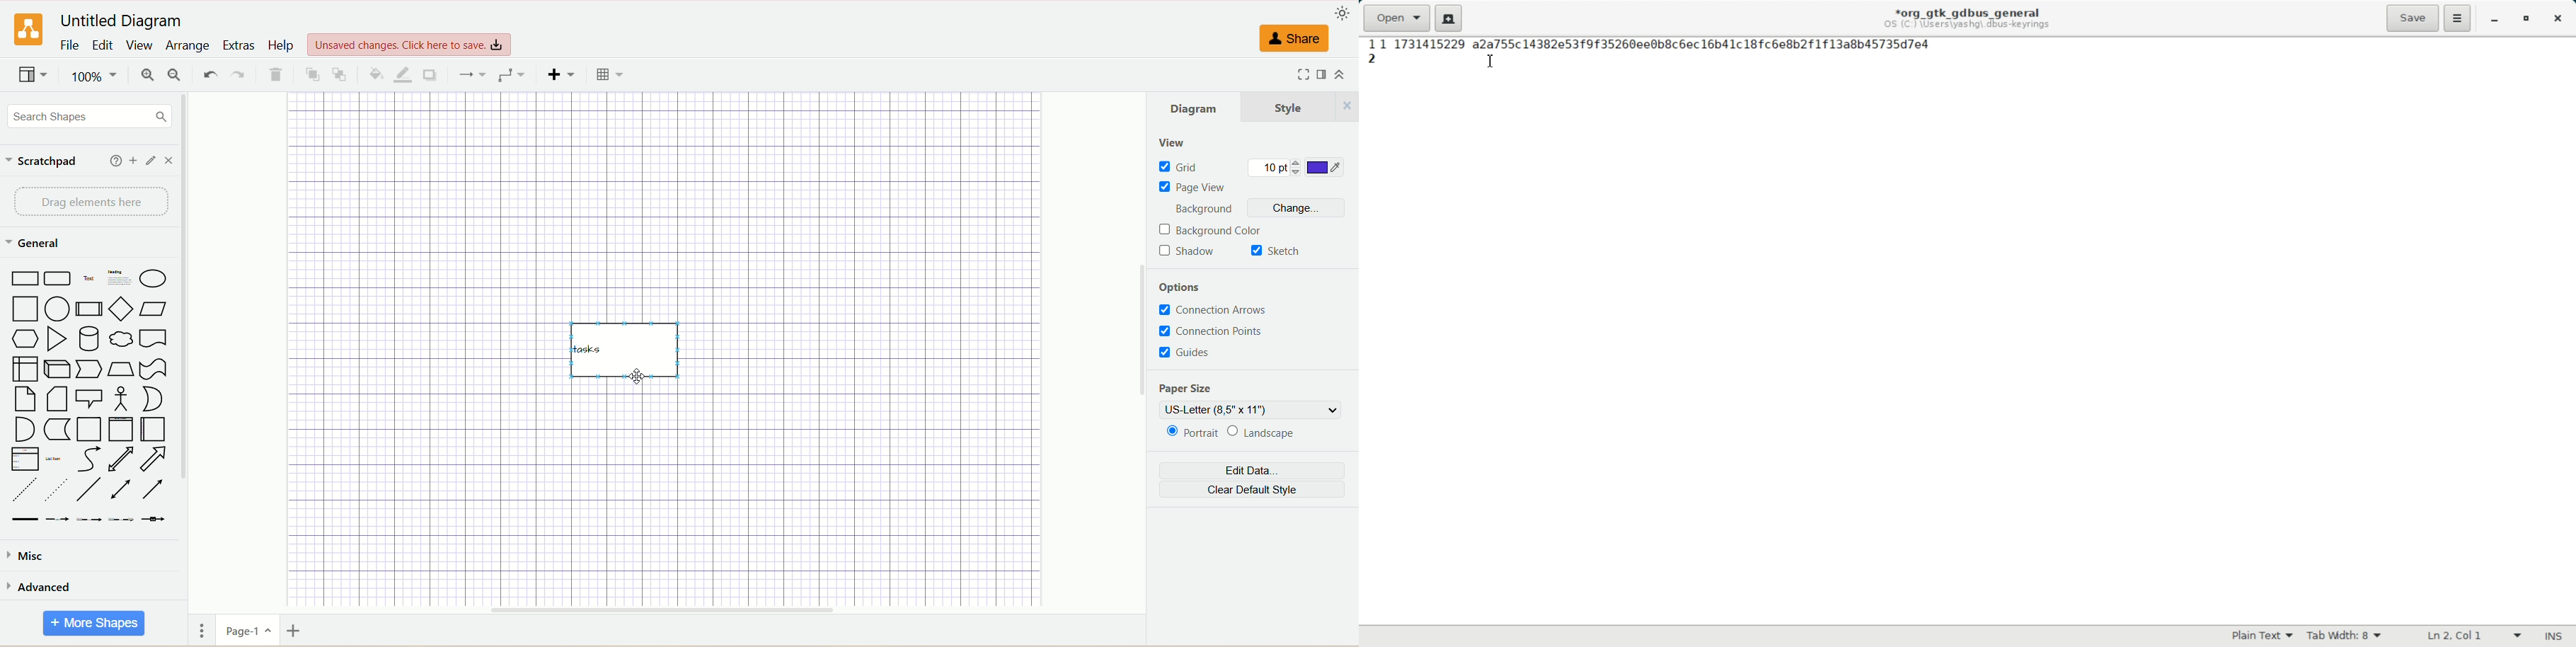  I want to click on Create a new document, so click(1449, 18).